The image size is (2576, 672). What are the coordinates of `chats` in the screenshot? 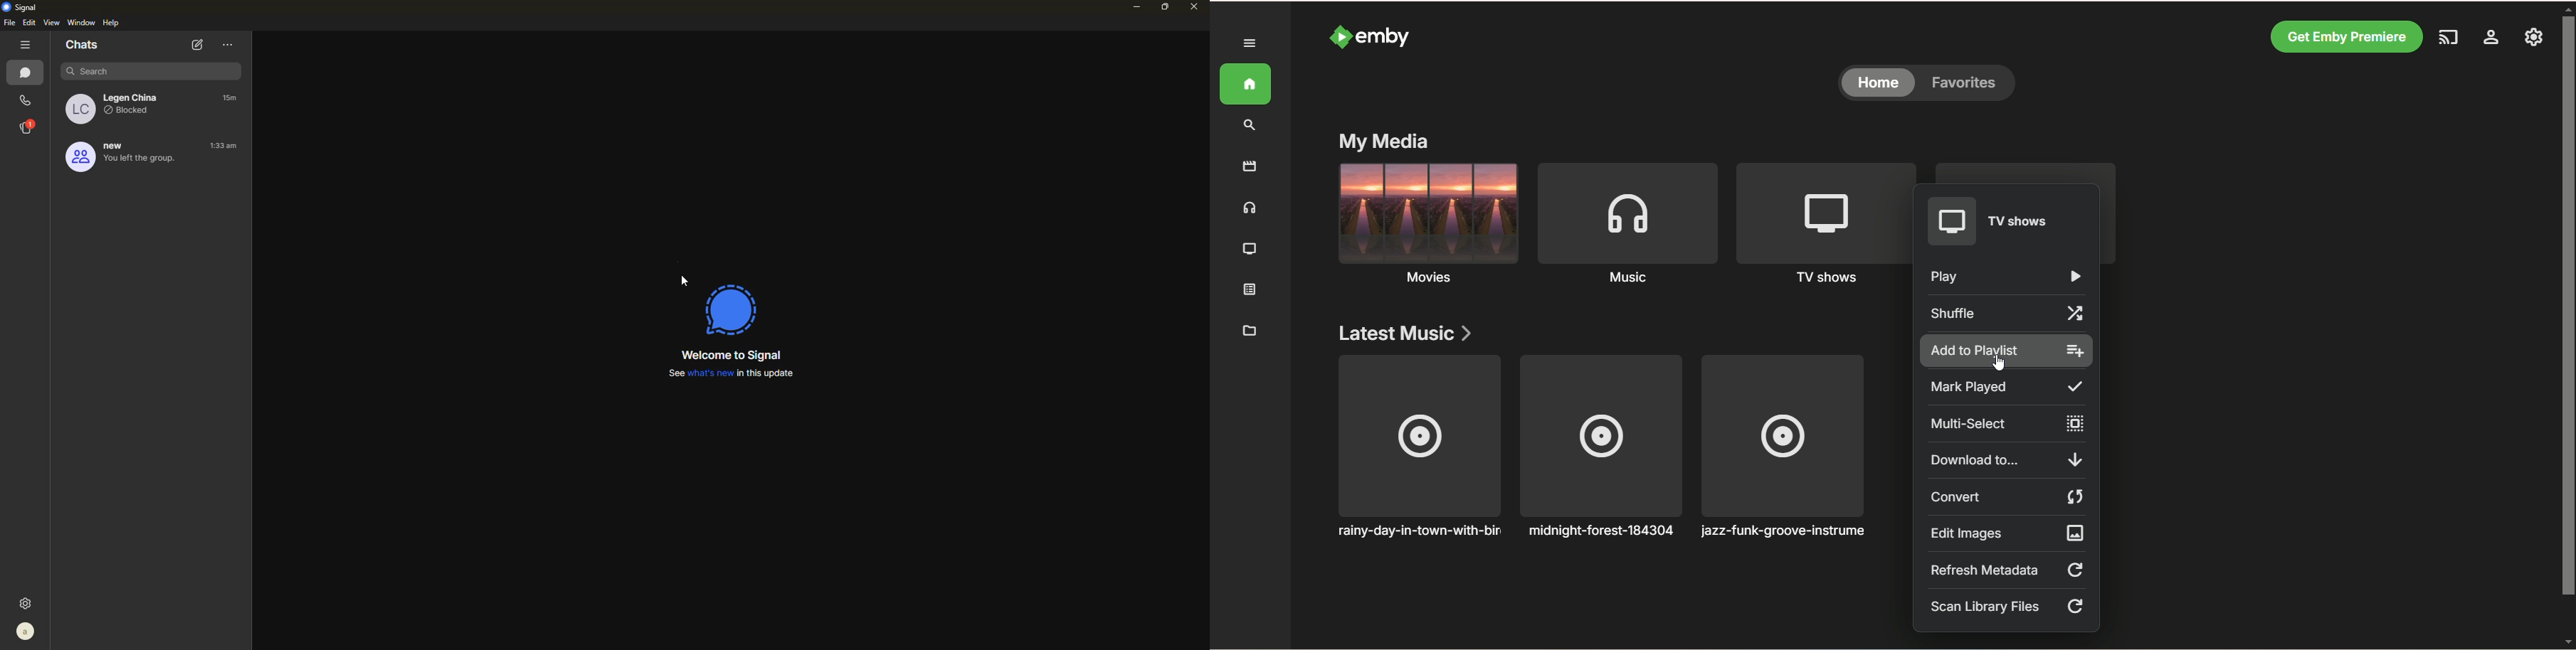 It's located at (85, 44).